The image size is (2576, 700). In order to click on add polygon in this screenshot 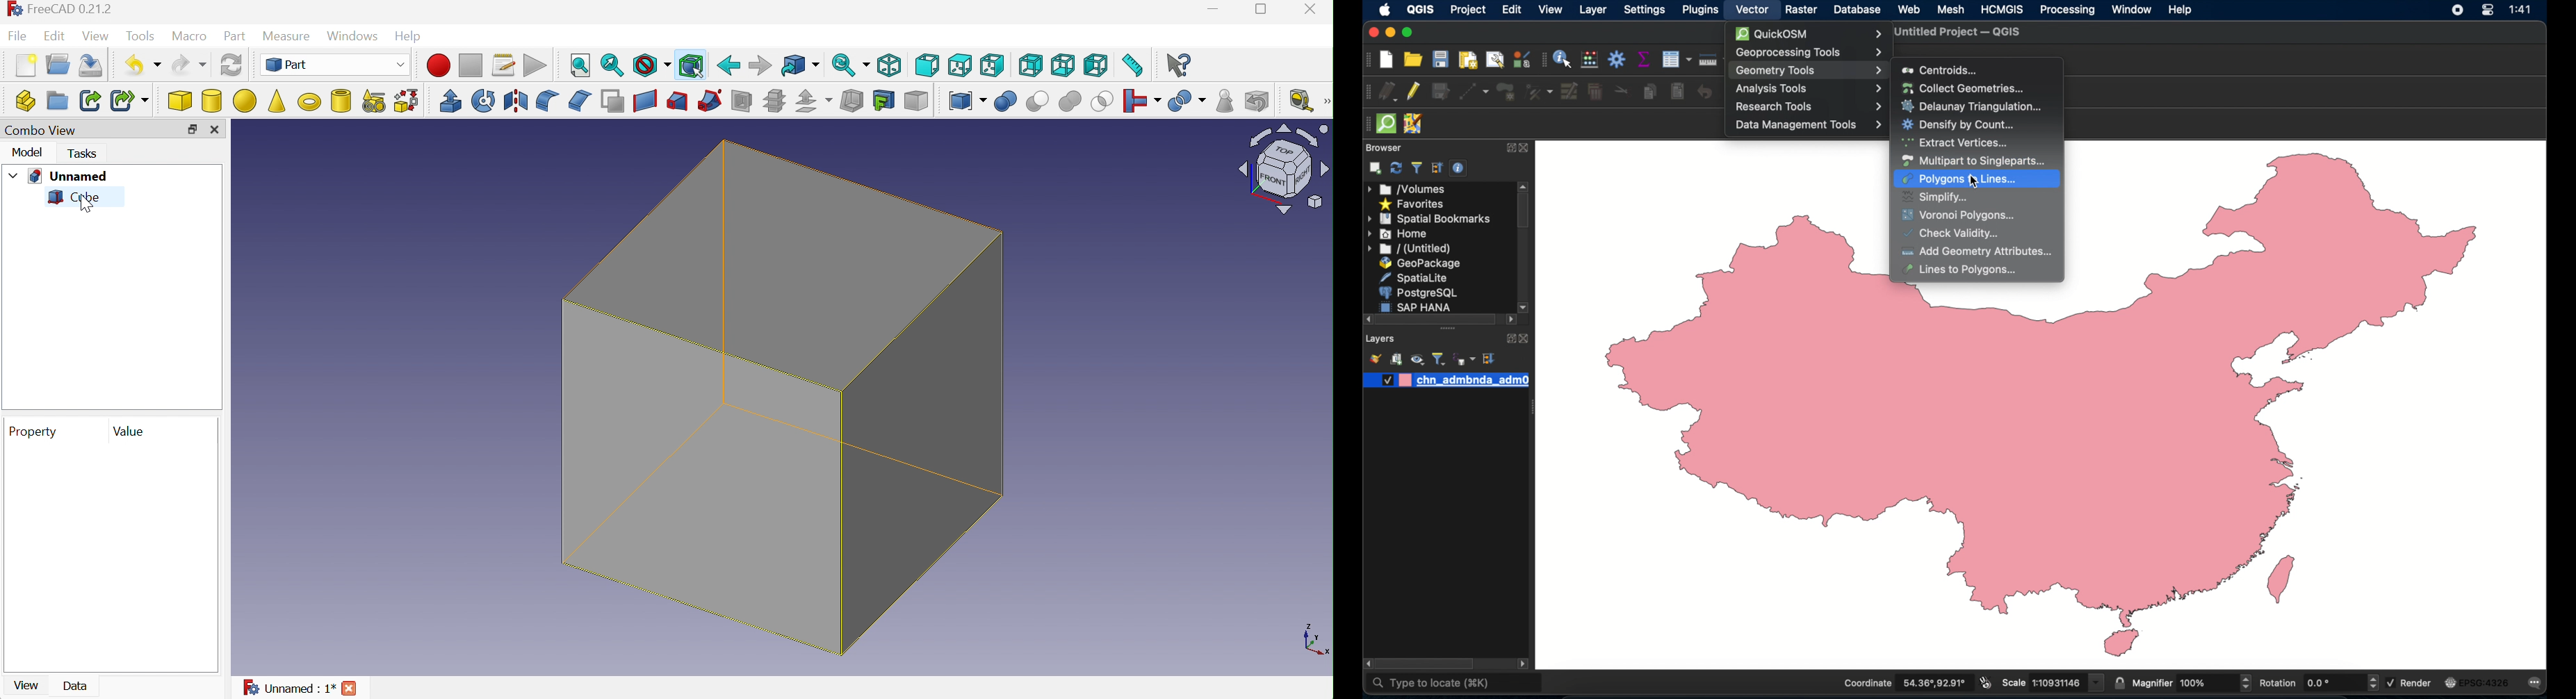, I will do `click(1506, 92)`.